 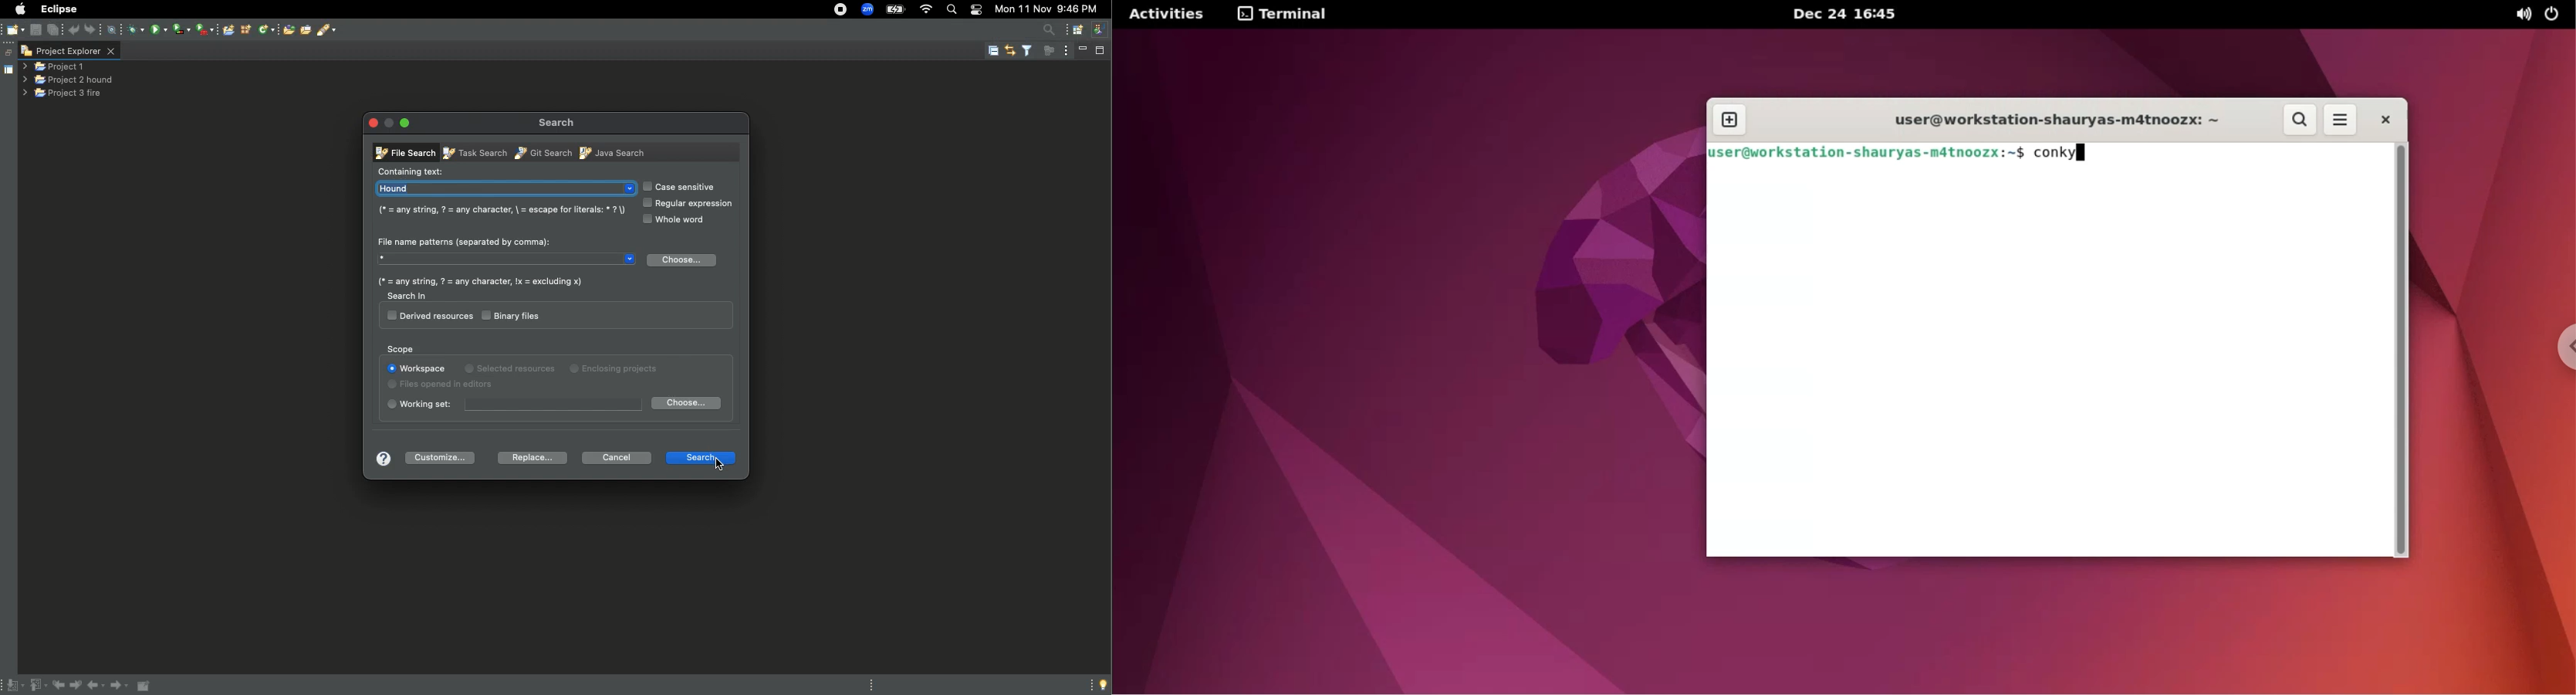 I want to click on Task search, so click(x=472, y=152).